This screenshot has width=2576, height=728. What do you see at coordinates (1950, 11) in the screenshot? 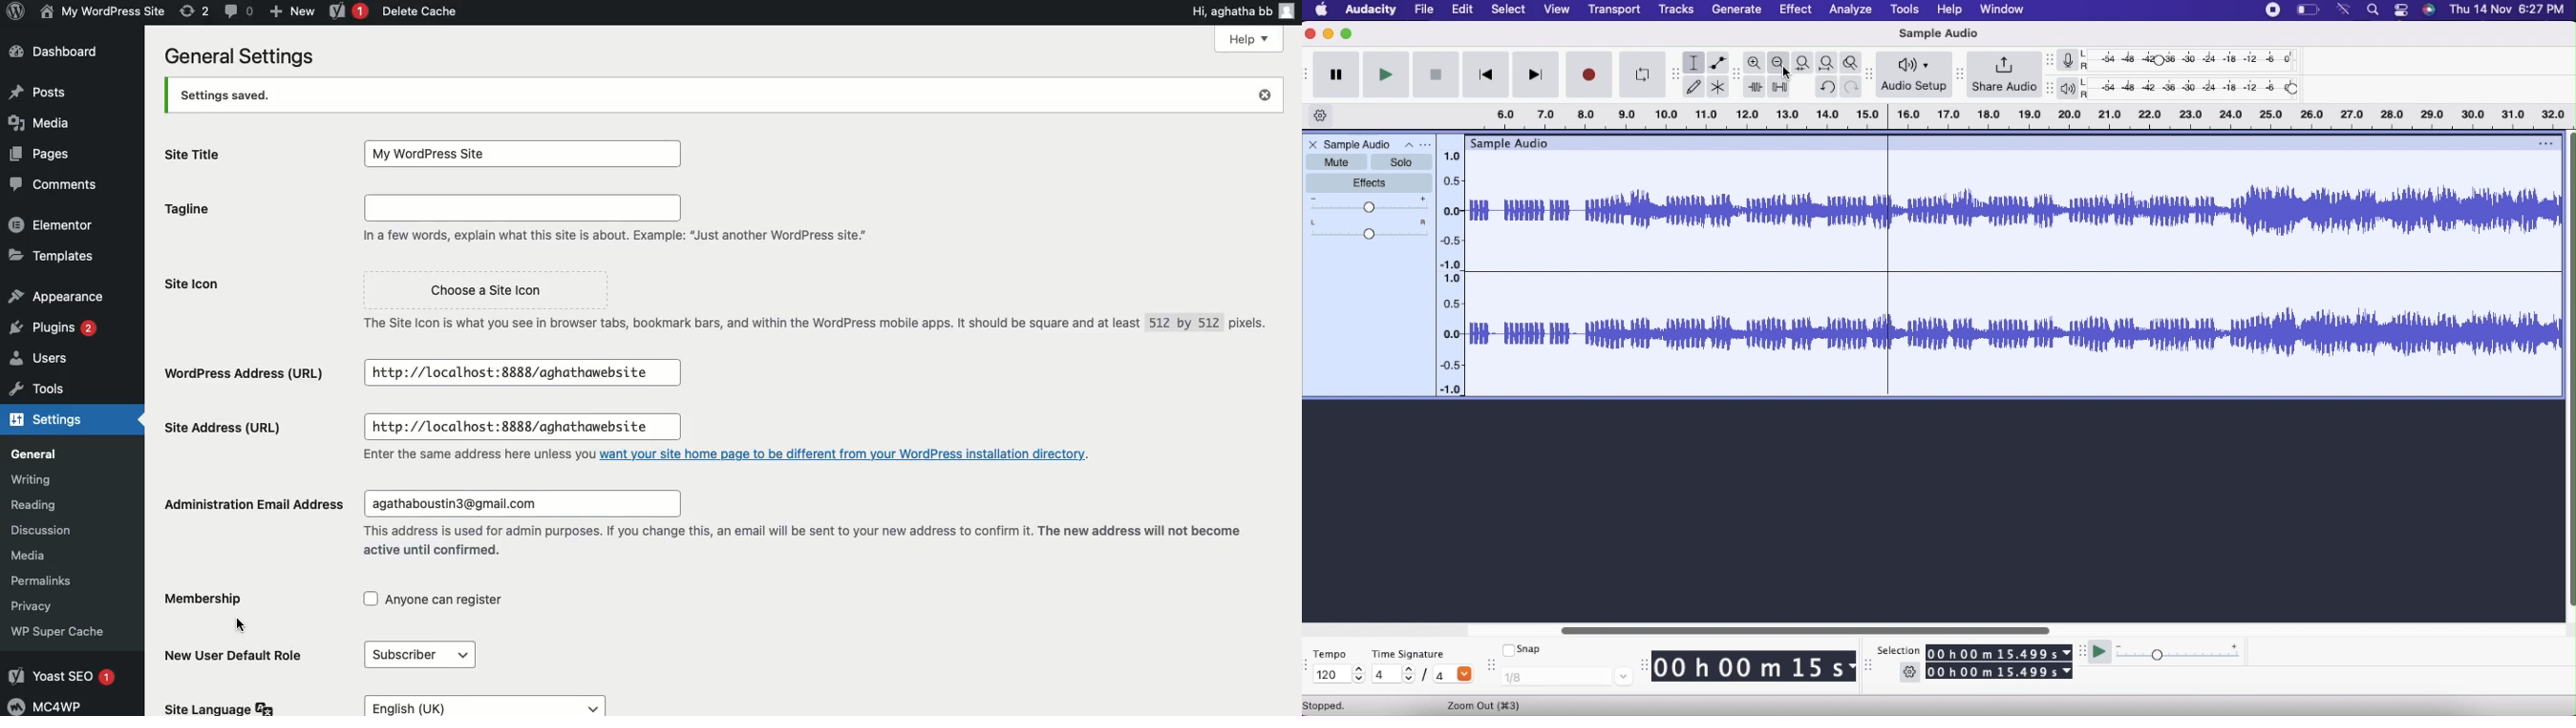
I see `Help` at bounding box center [1950, 11].